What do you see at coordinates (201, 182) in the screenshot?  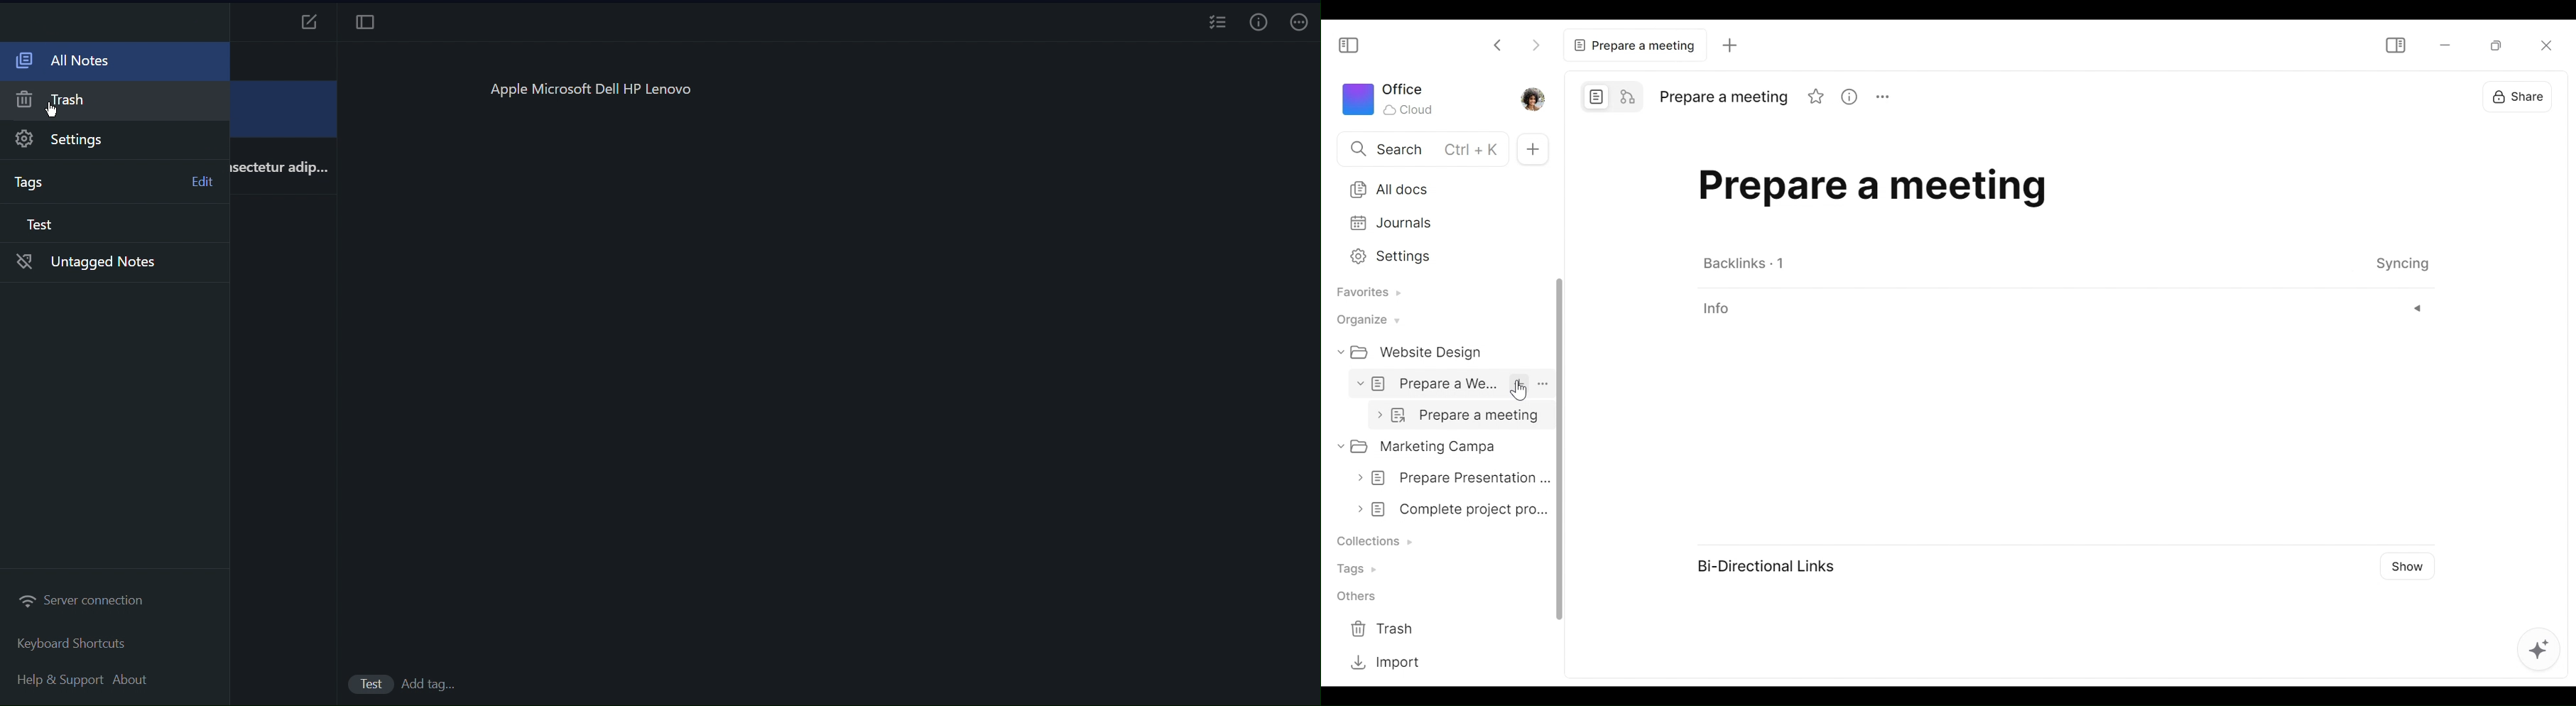 I see `Edit` at bounding box center [201, 182].